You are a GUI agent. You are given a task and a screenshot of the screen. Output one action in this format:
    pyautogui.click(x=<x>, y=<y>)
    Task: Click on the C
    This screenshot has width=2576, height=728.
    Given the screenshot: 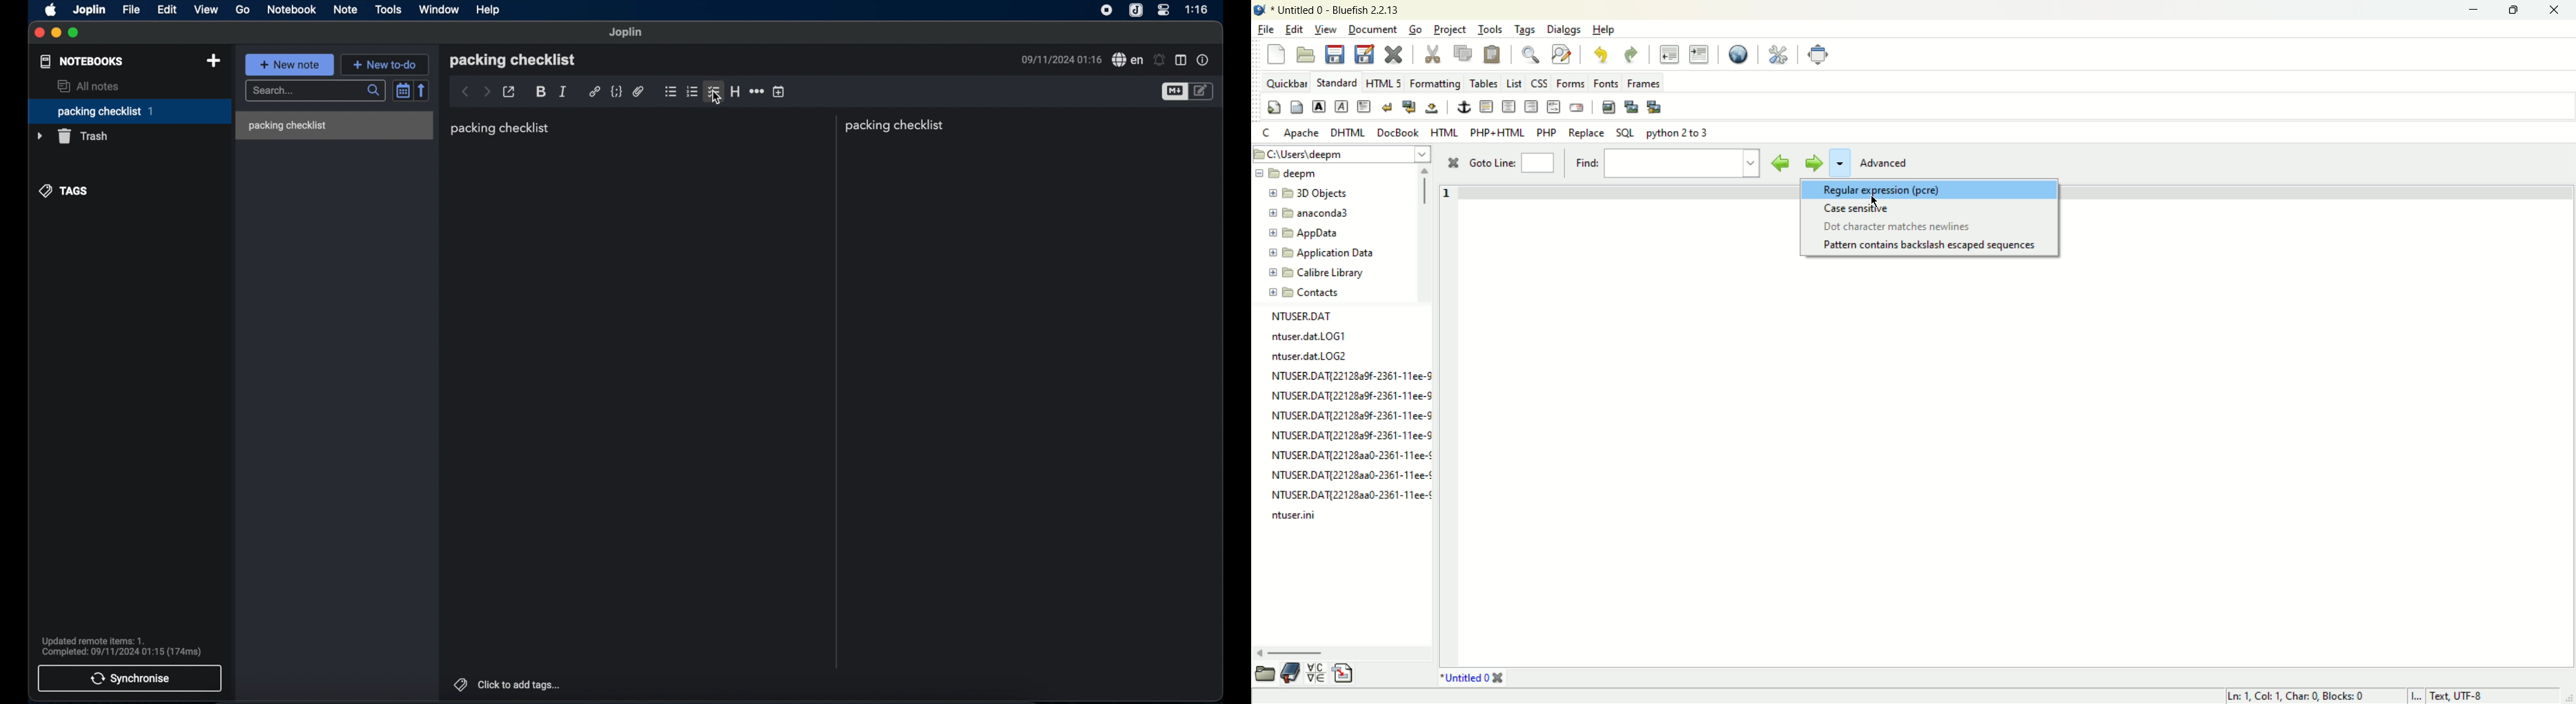 What is the action you would take?
    pyautogui.click(x=1266, y=133)
    